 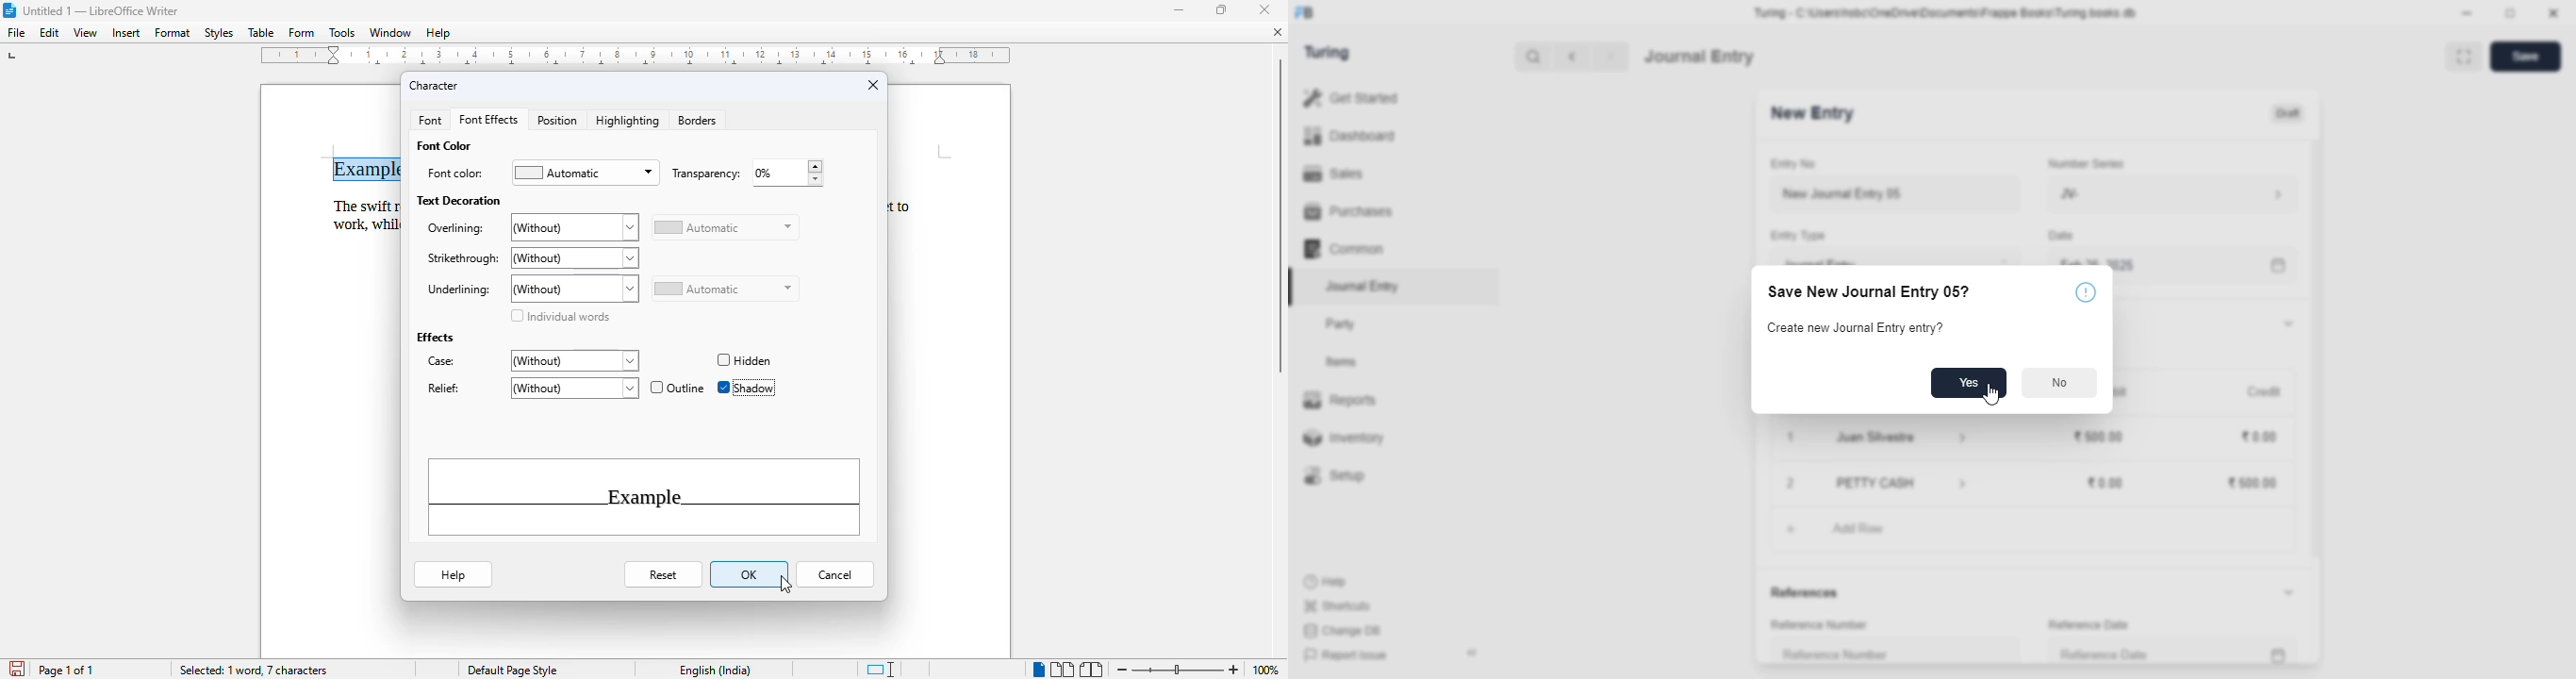 I want to click on form, so click(x=302, y=33).